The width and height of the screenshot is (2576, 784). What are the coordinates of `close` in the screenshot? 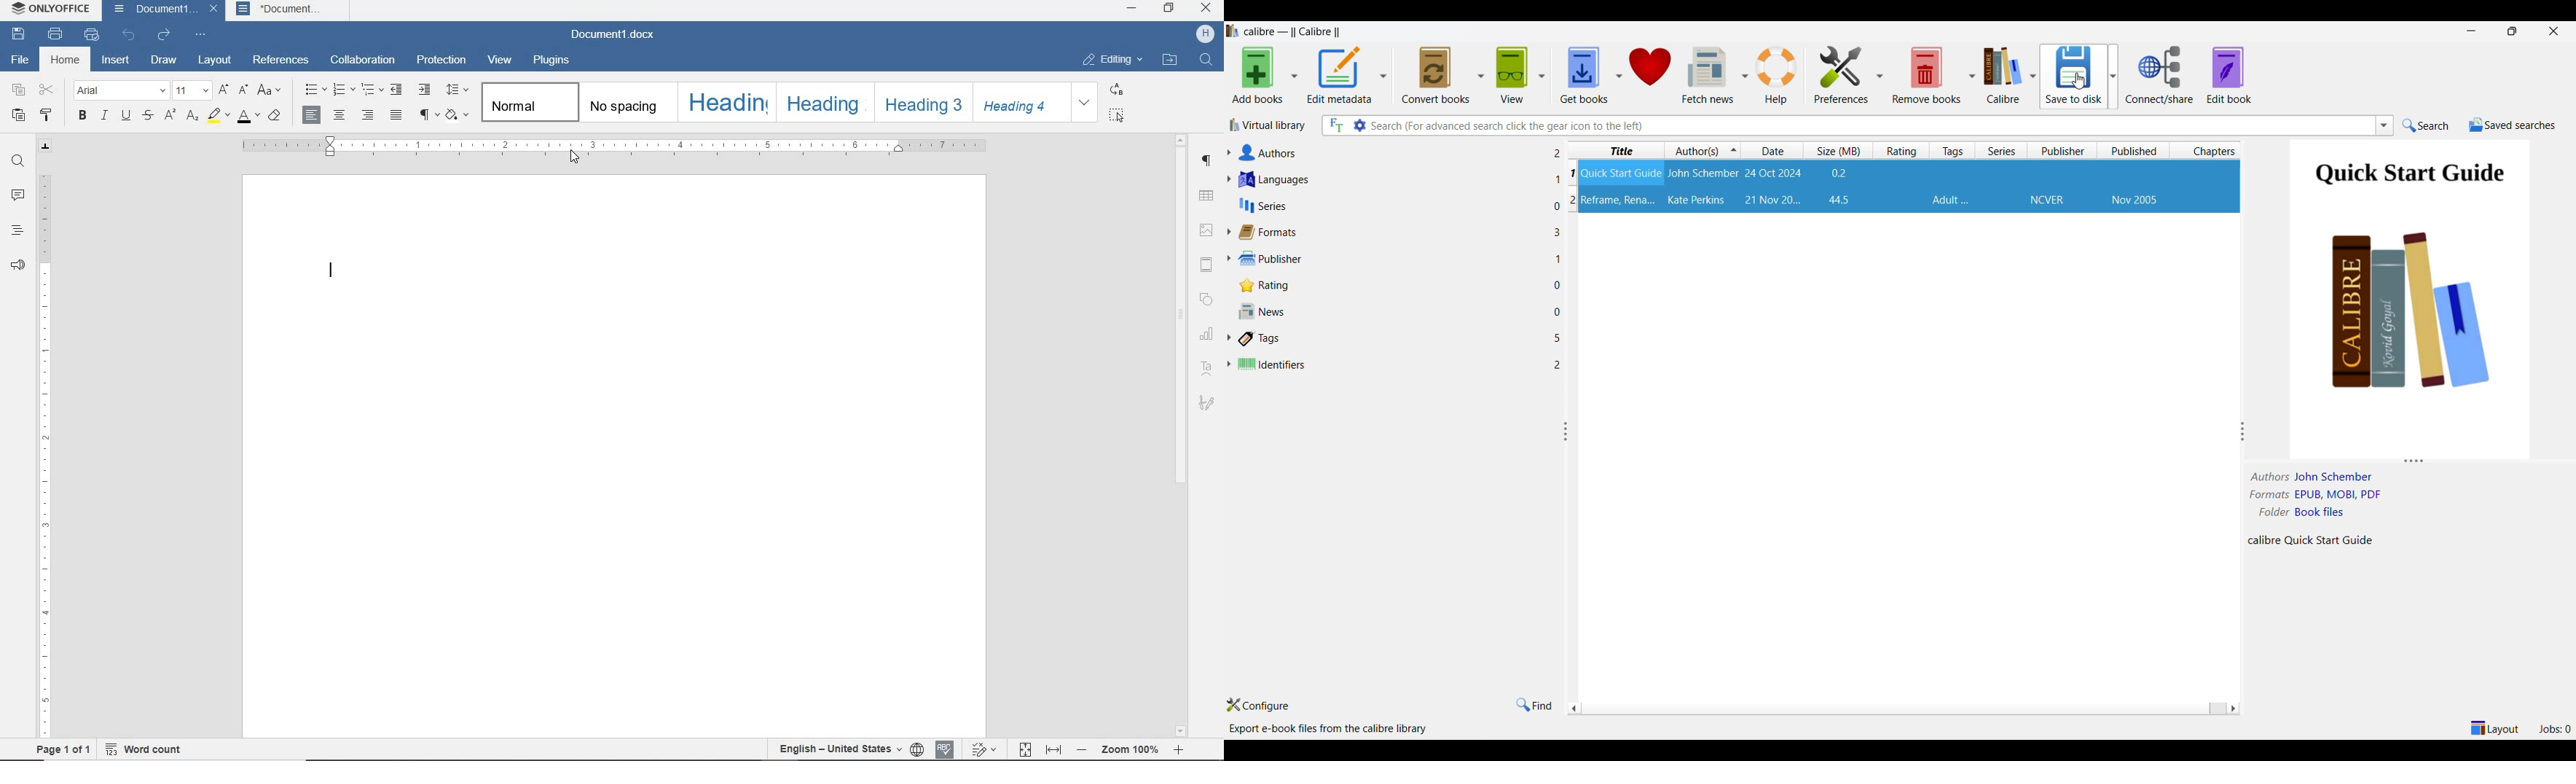 It's located at (213, 11).